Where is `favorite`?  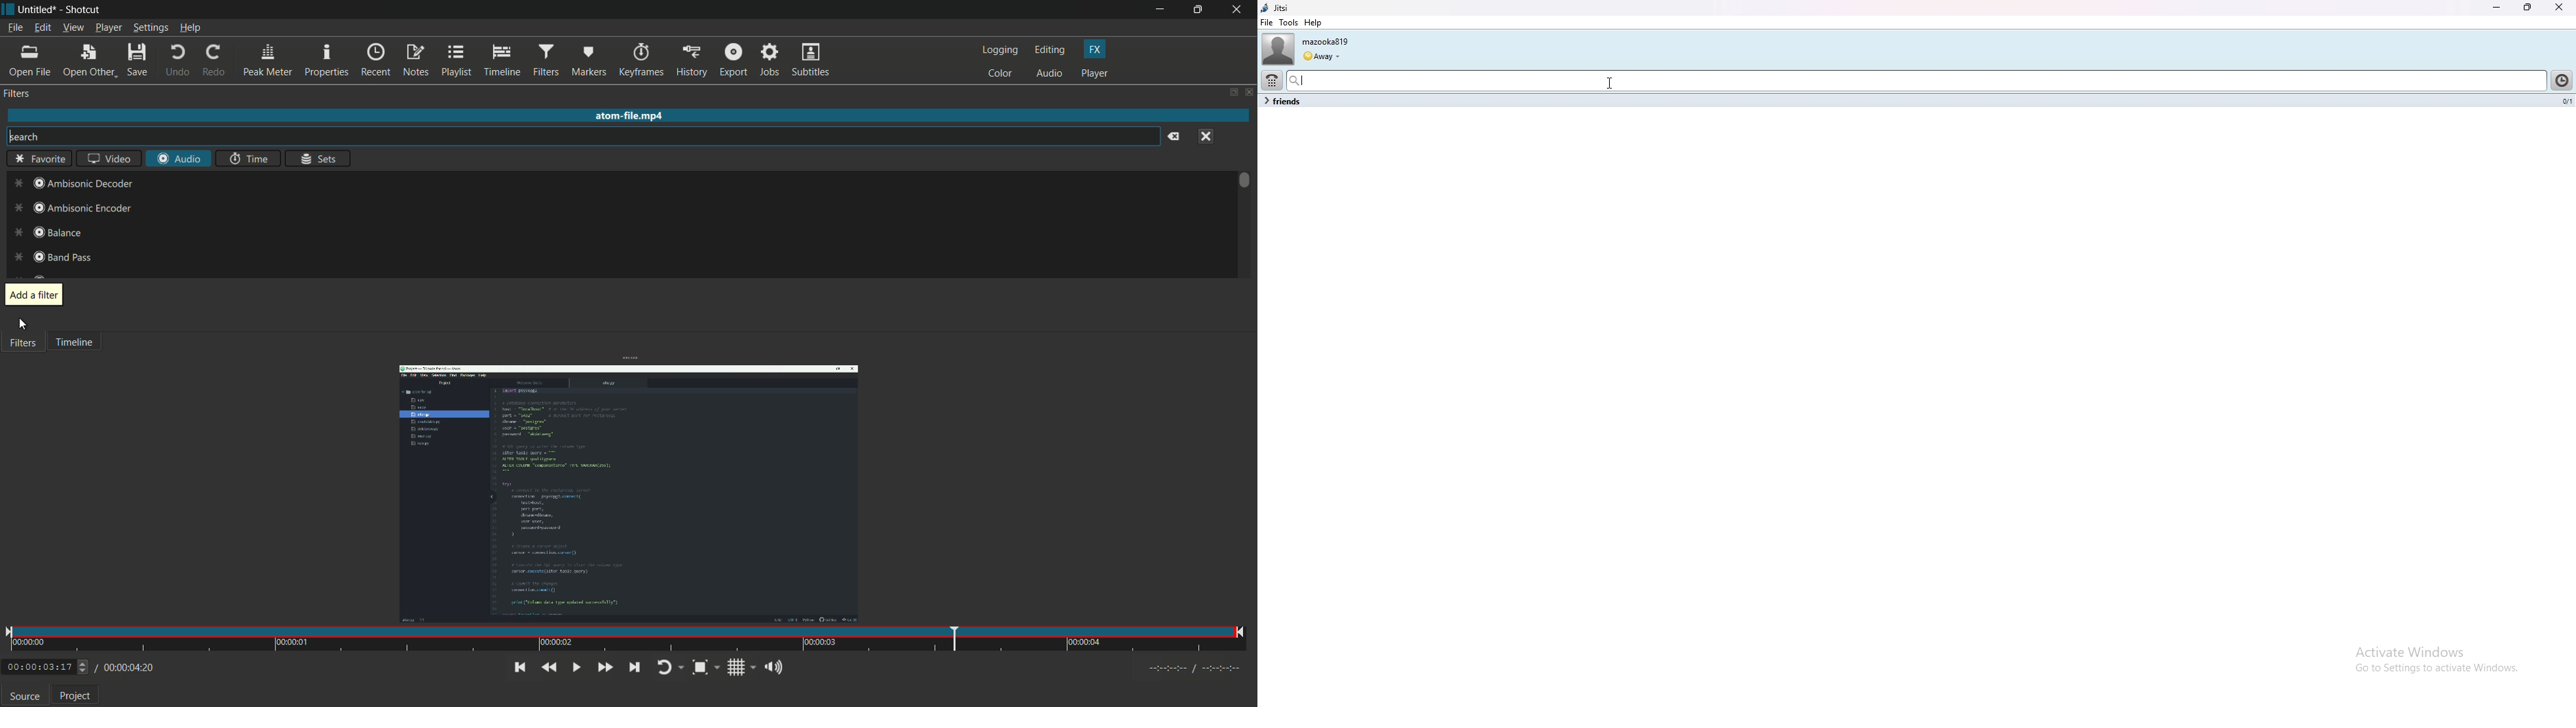
favorite is located at coordinates (38, 158).